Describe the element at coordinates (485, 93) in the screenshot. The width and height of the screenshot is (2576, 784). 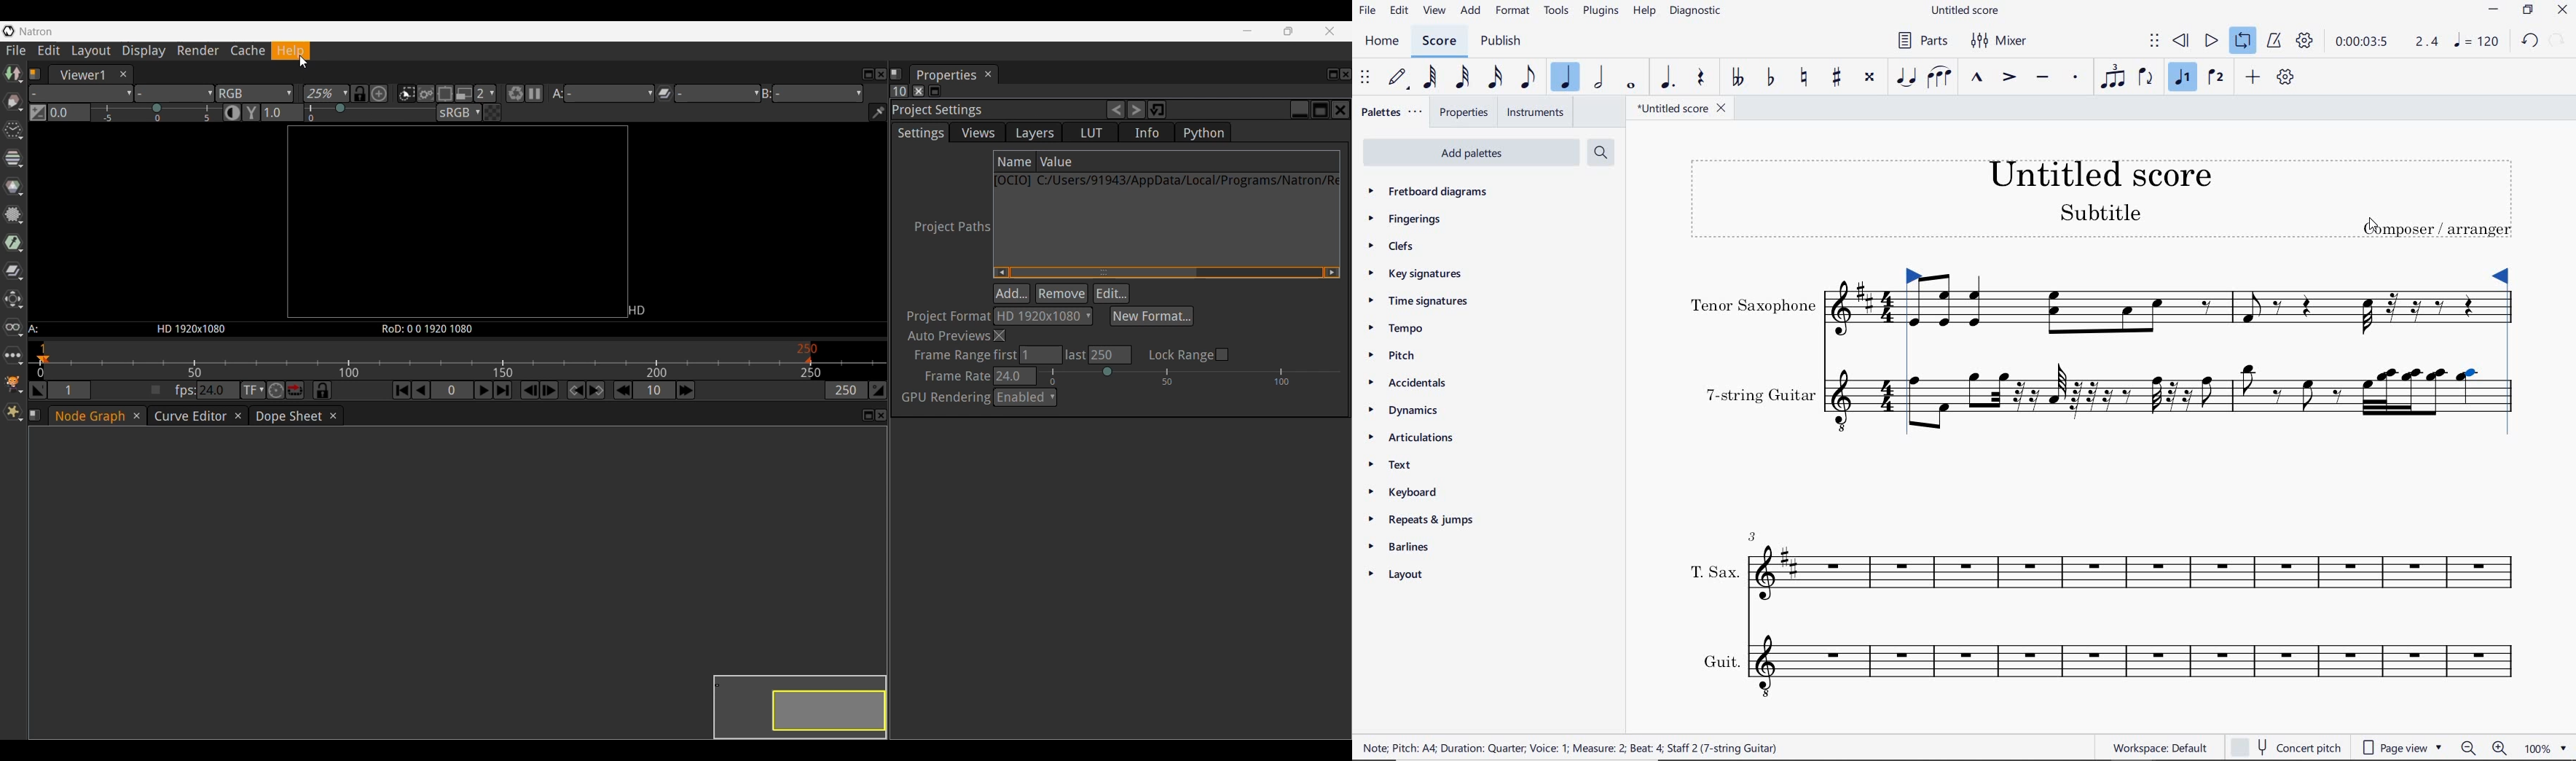
I see `2` at that location.